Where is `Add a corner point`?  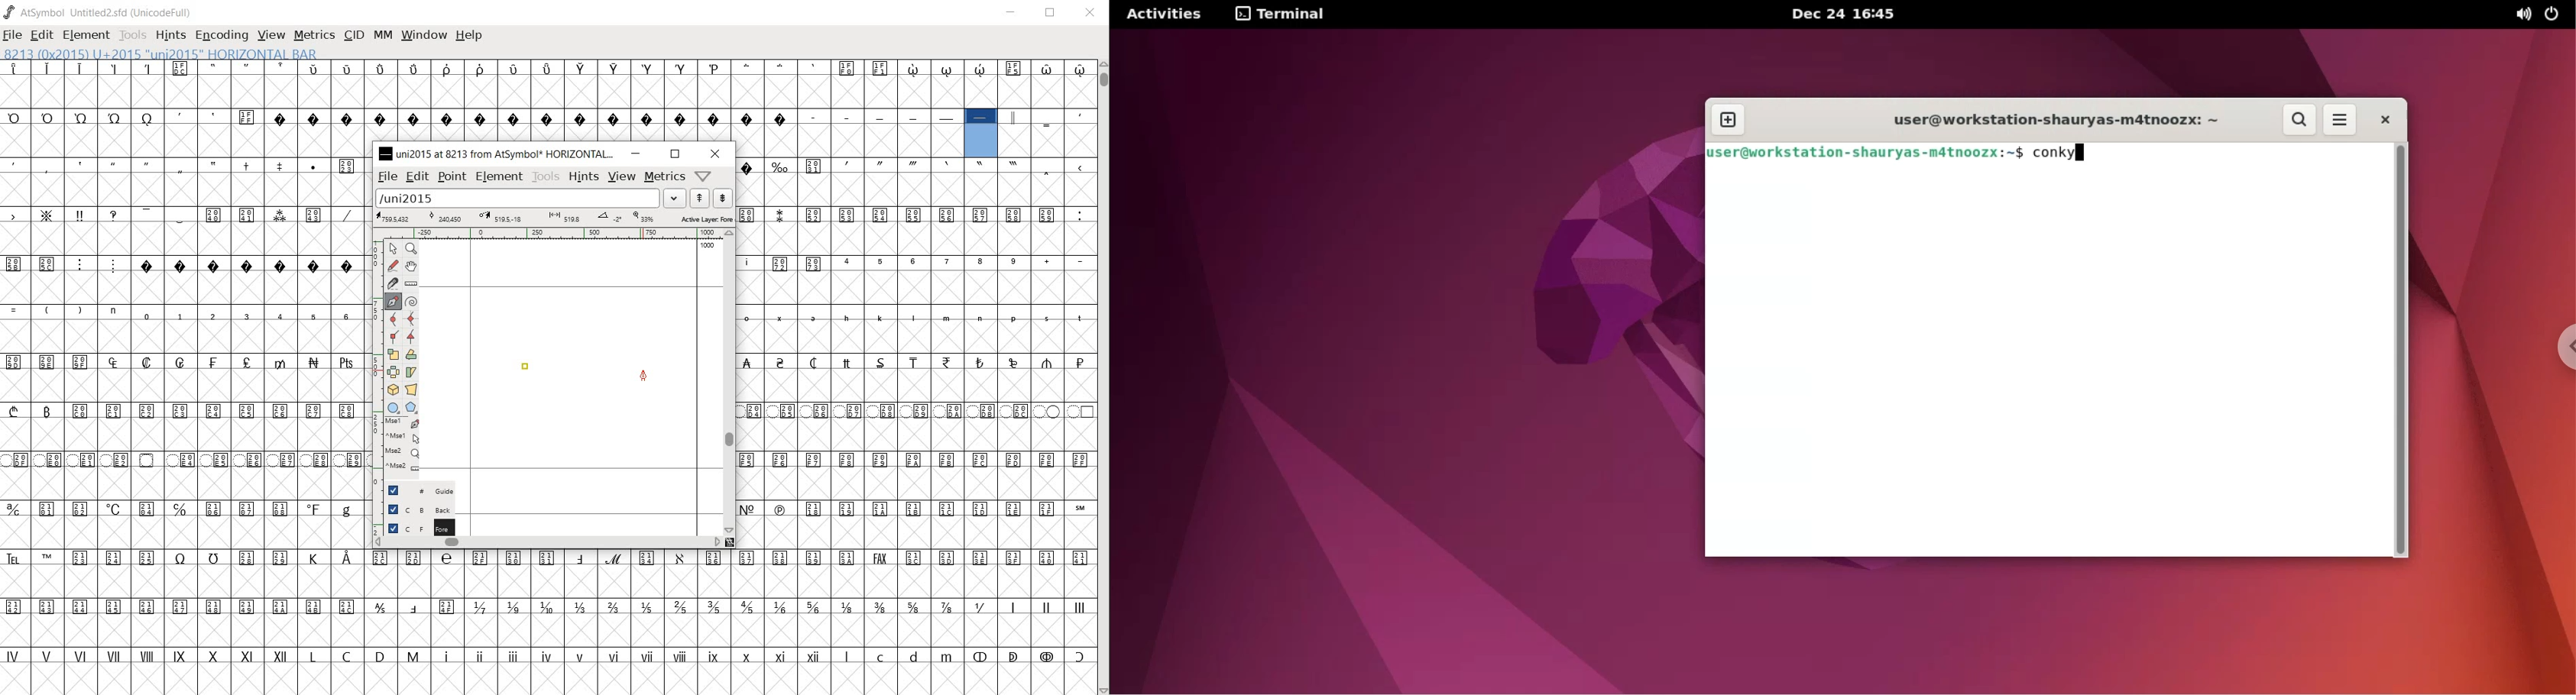
Add a corner point is located at coordinates (393, 337).